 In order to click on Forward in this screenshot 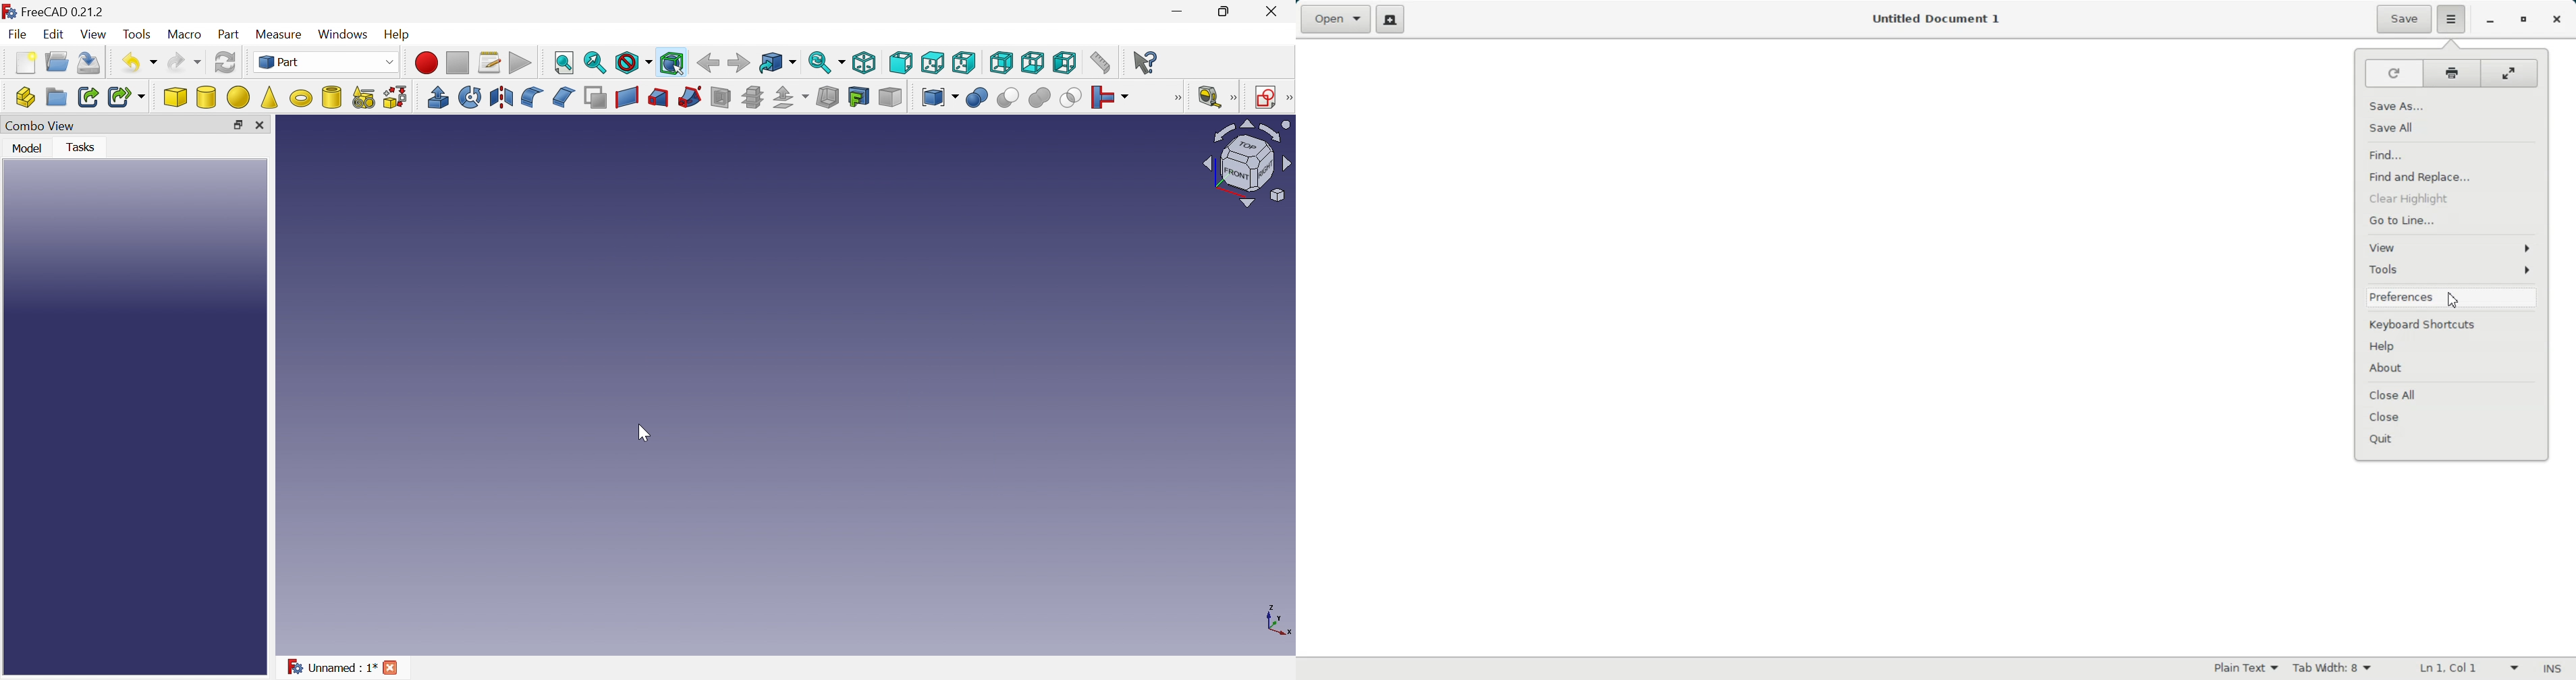, I will do `click(740, 61)`.